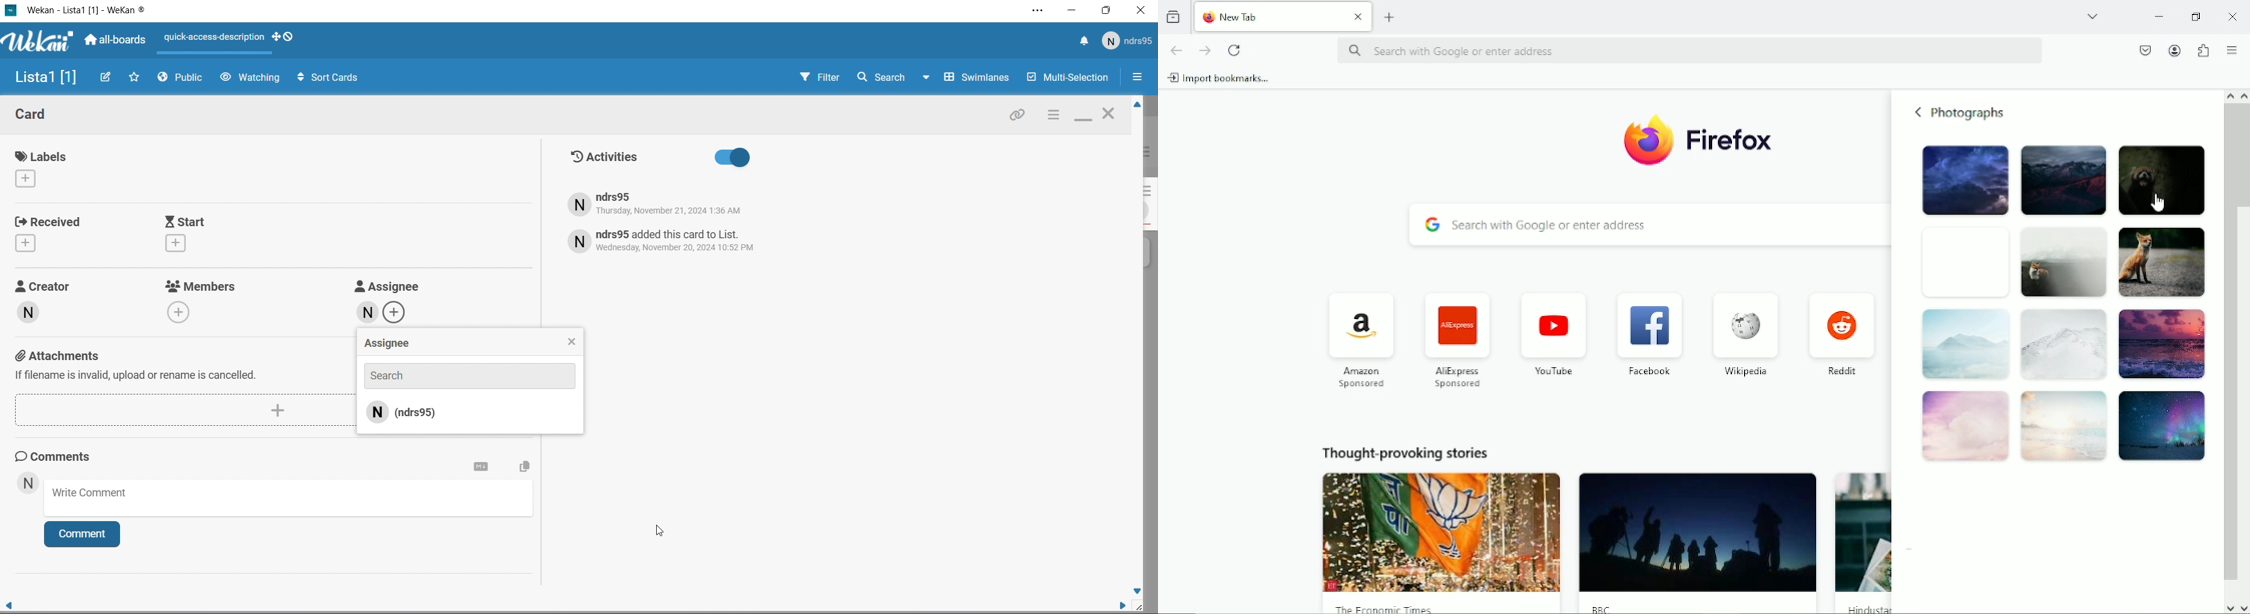  What do you see at coordinates (42, 78) in the screenshot?
I see `Name` at bounding box center [42, 78].